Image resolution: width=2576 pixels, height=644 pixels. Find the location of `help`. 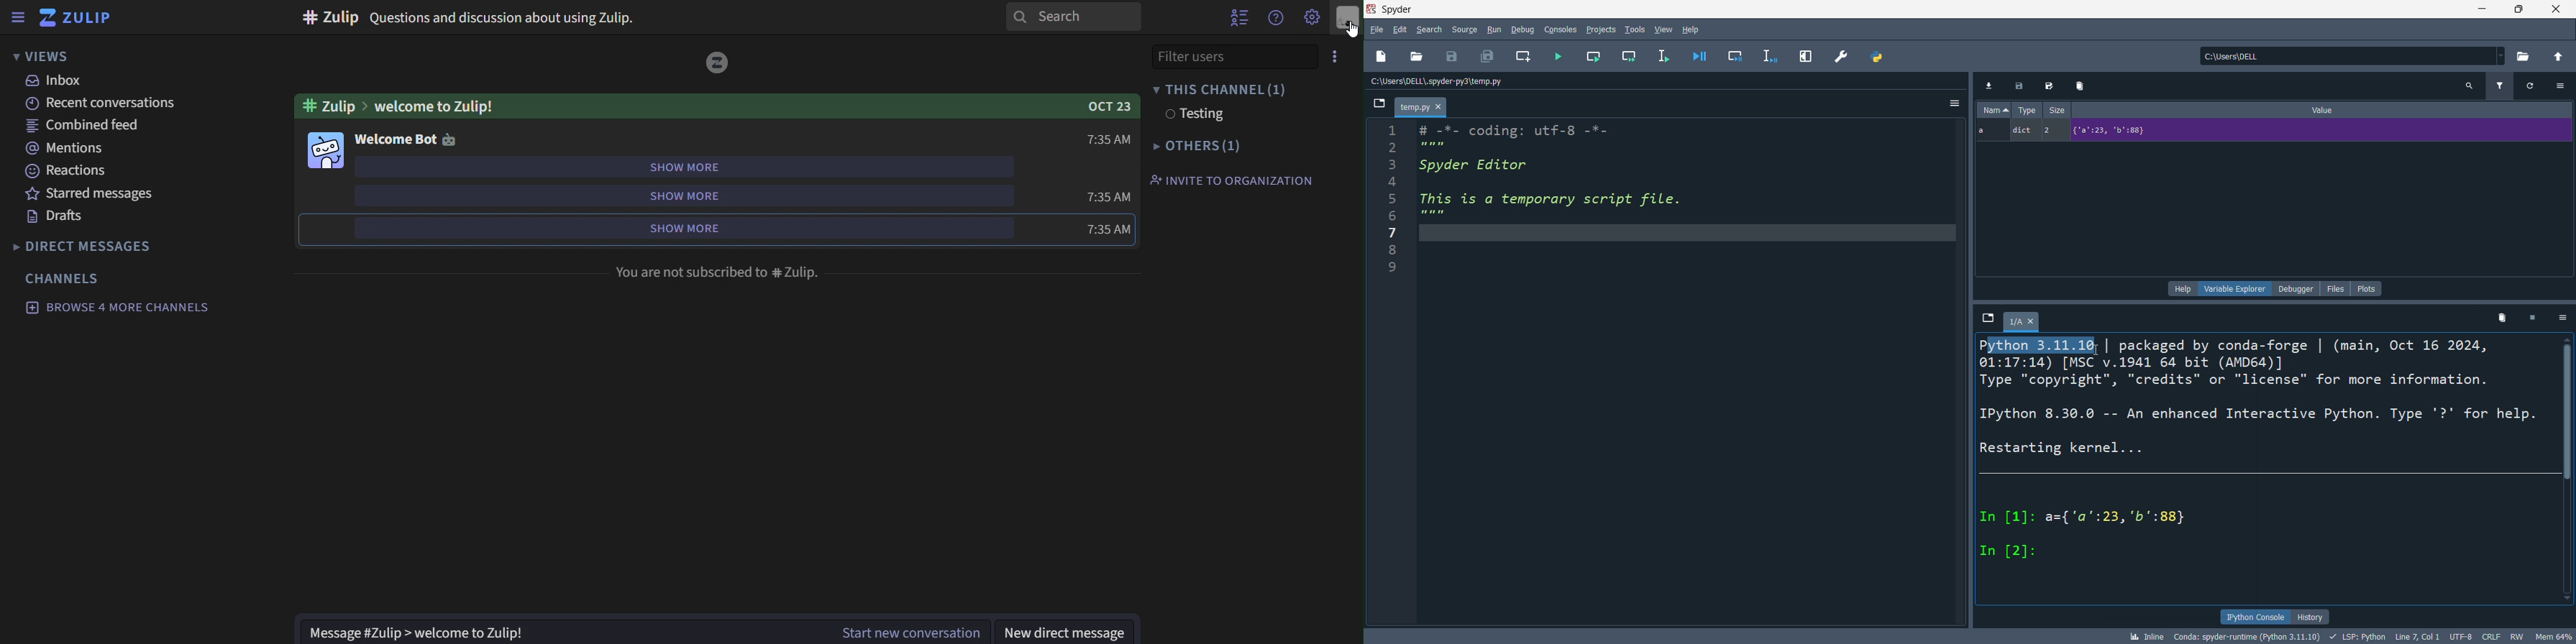

help is located at coordinates (1693, 30).